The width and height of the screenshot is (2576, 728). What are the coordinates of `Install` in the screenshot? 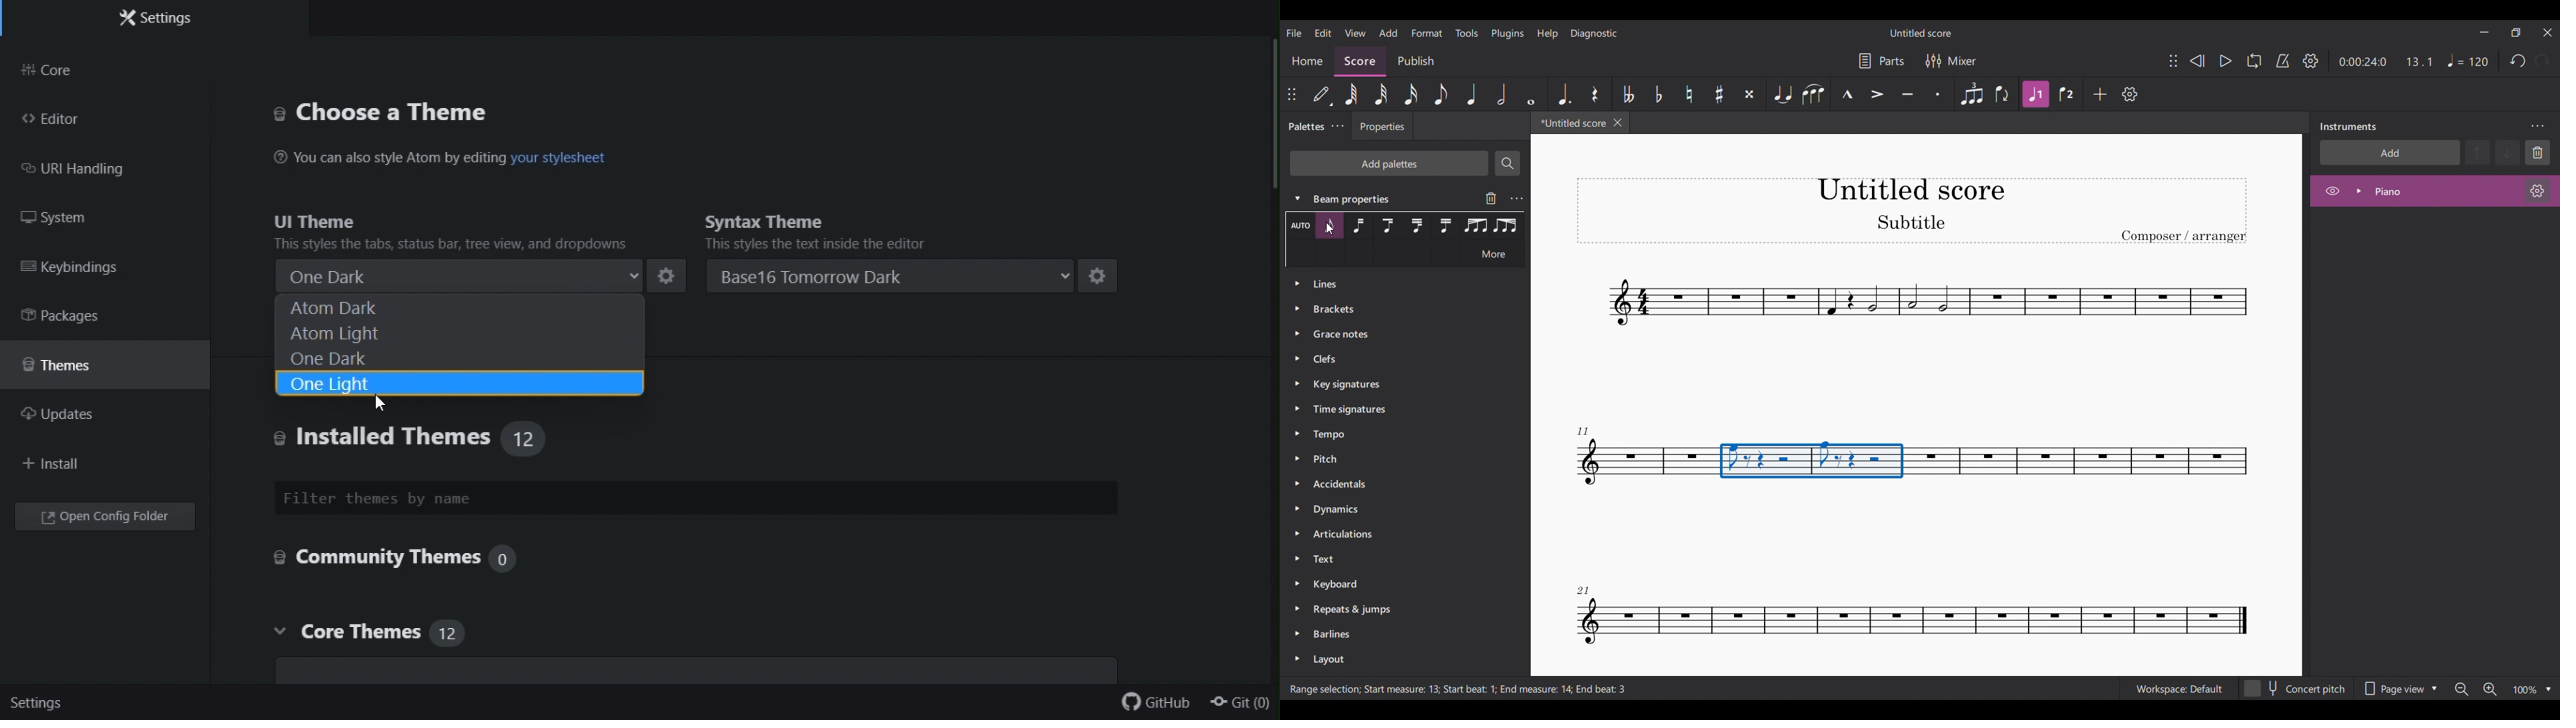 It's located at (56, 464).